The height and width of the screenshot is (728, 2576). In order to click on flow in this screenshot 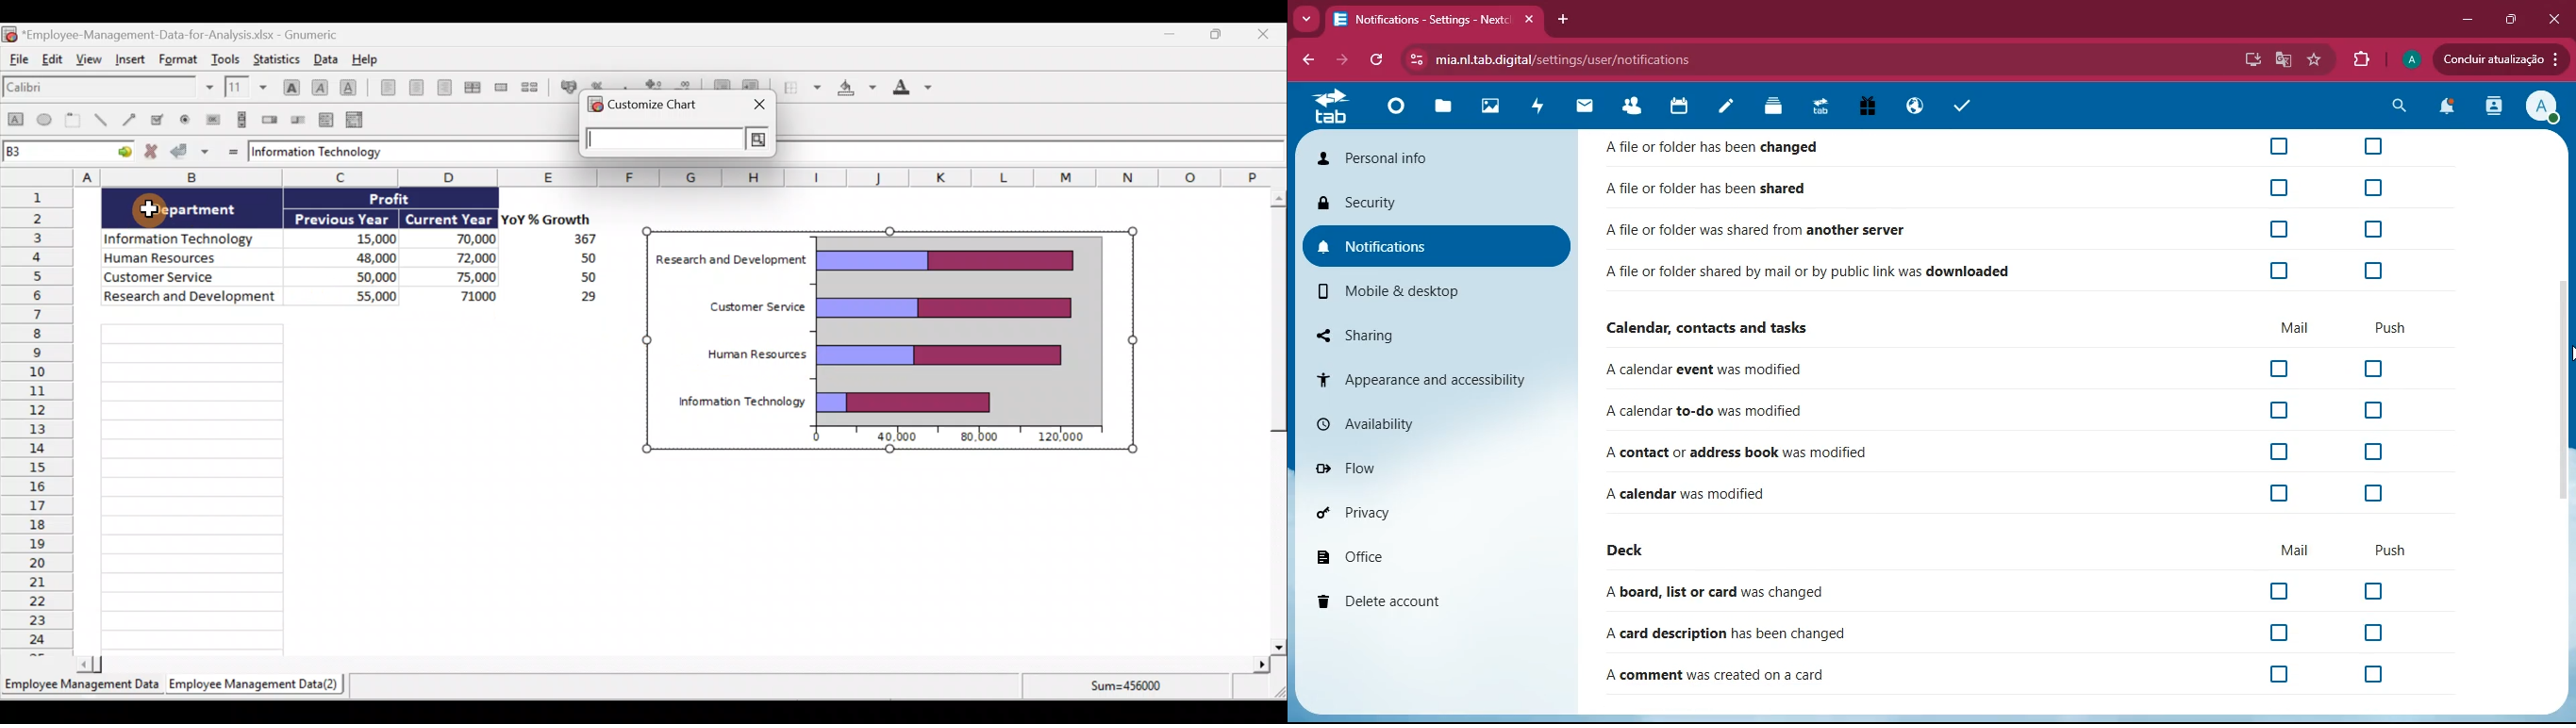, I will do `click(1426, 470)`.